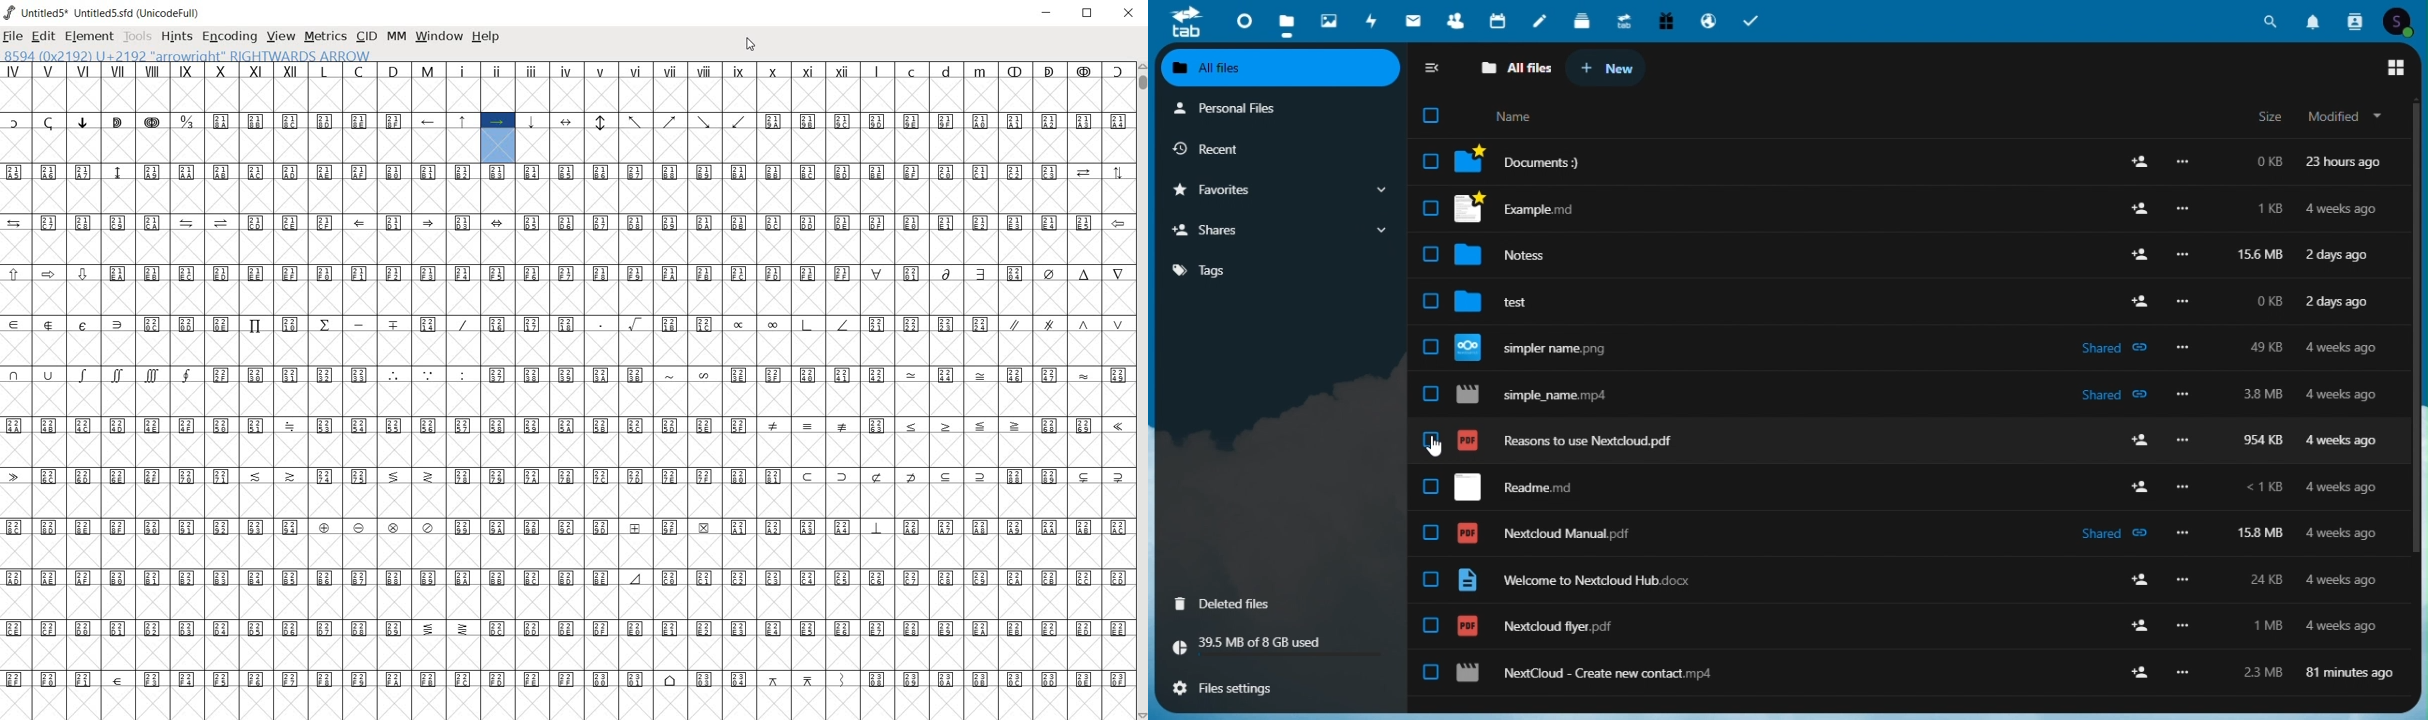 The height and width of the screenshot is (728, 2436). What do you see at coordinates (1430, 394) in the screenshot?
I see `check box` at bounding box center [1430, 394].